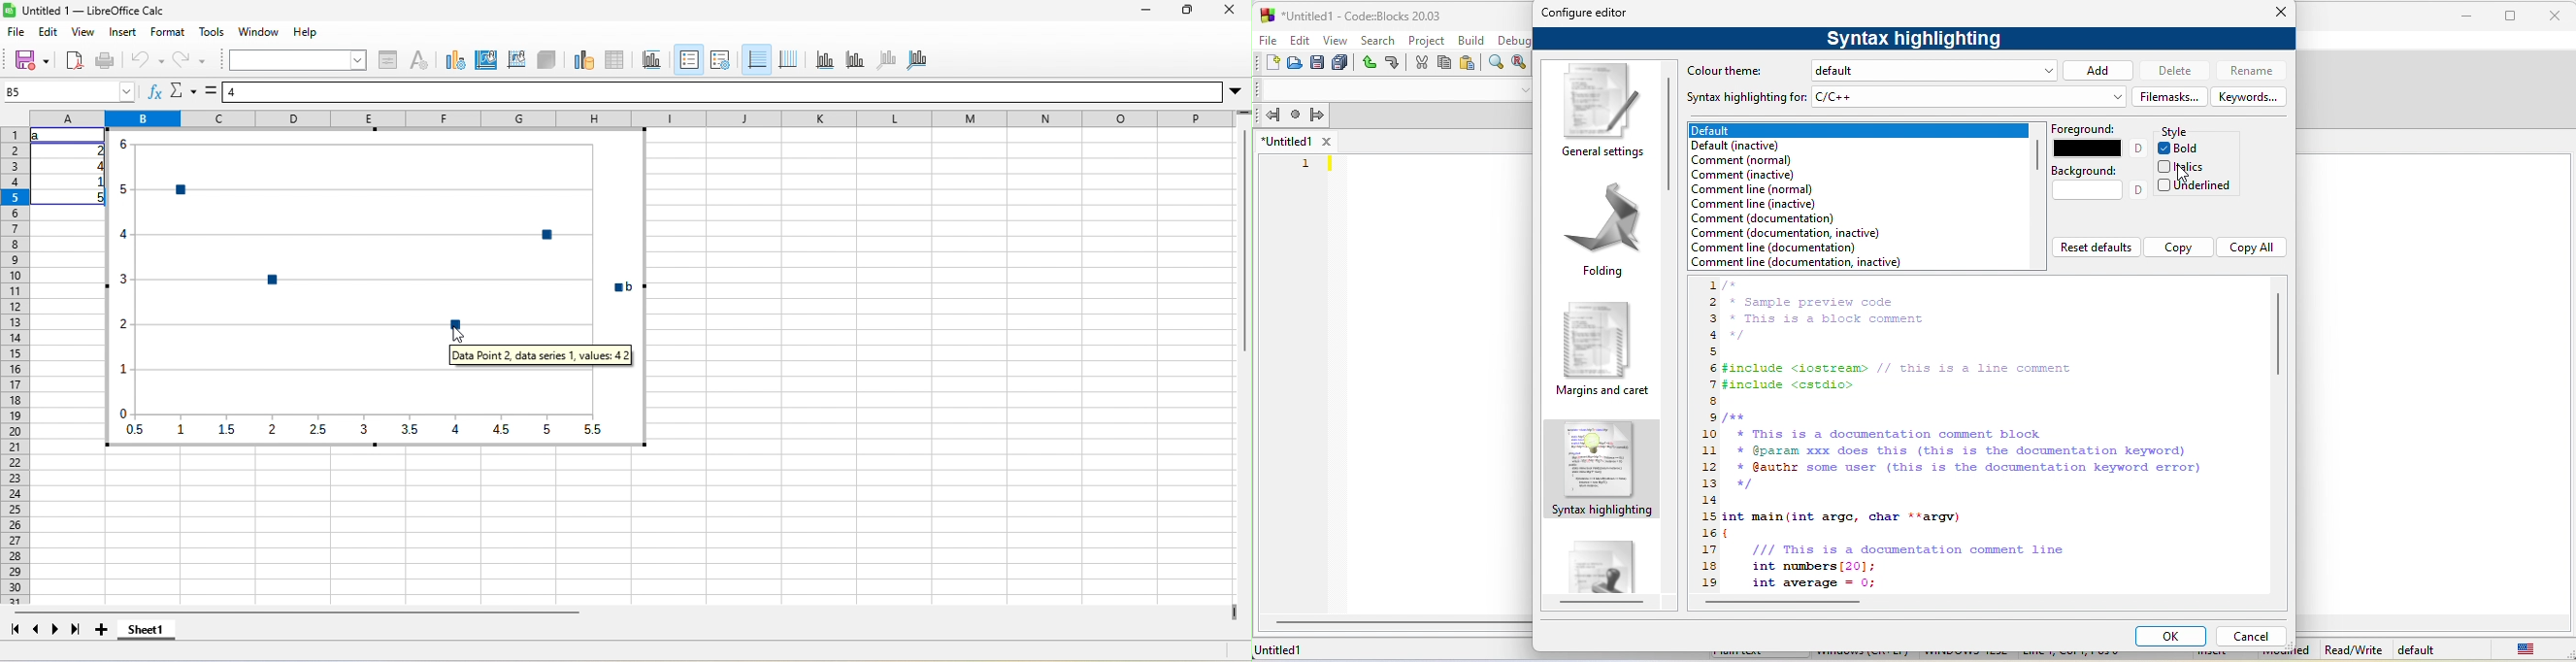 Image resolution: width=2576 pixels, height=672 pixels. What do you see at coordinates (259, 32) in the screenshot?
I see `window` at bounding box center [259, 32].